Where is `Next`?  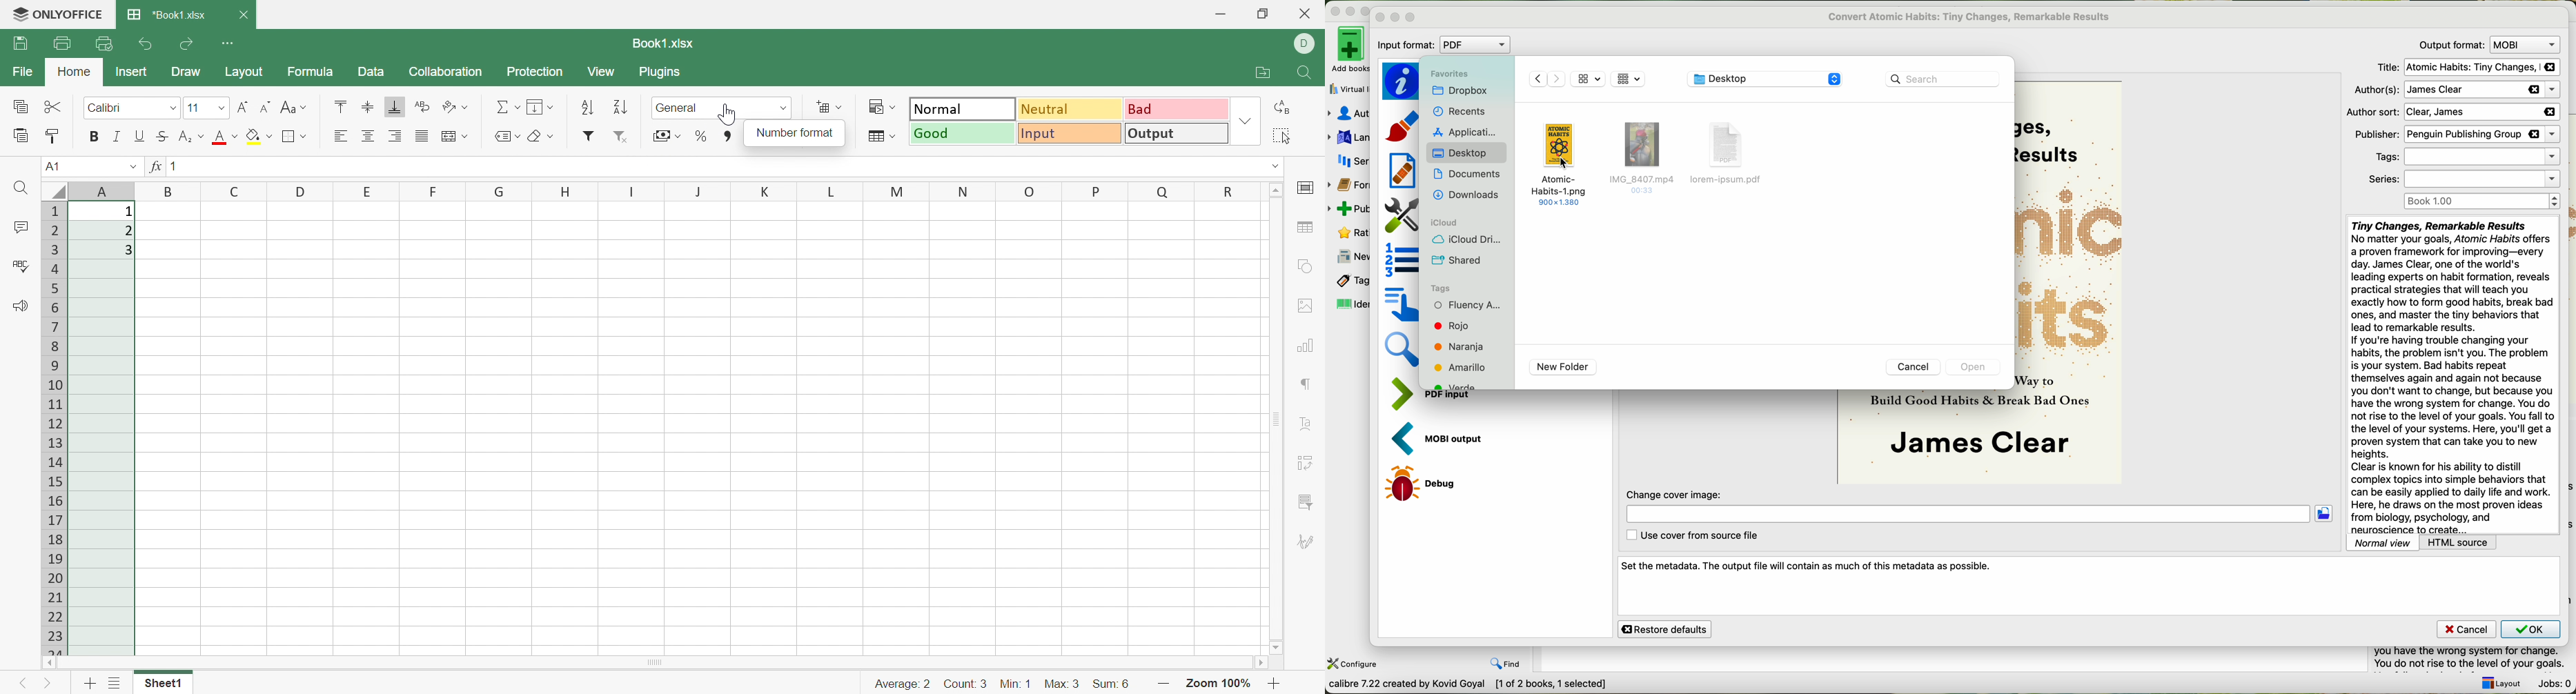 Next is located at coordinates (48, 684).